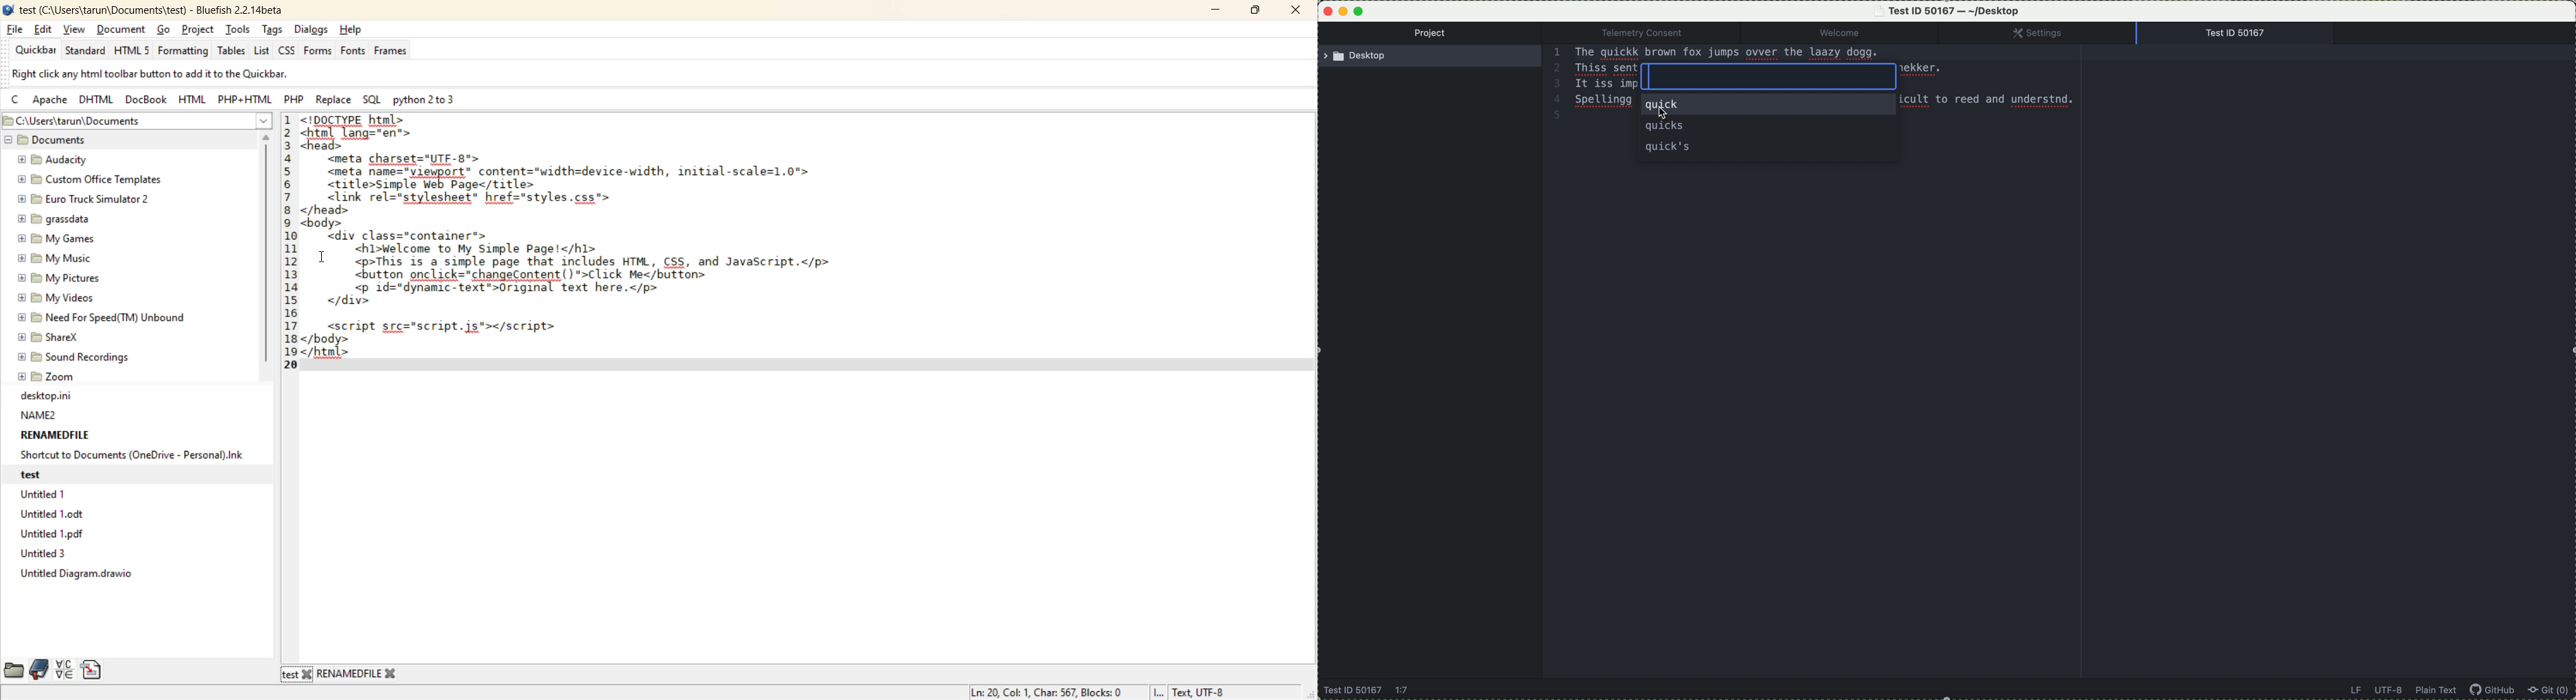 This screenshot has height=700, width=2576. I want to click on minimize, so click(1217, 12).